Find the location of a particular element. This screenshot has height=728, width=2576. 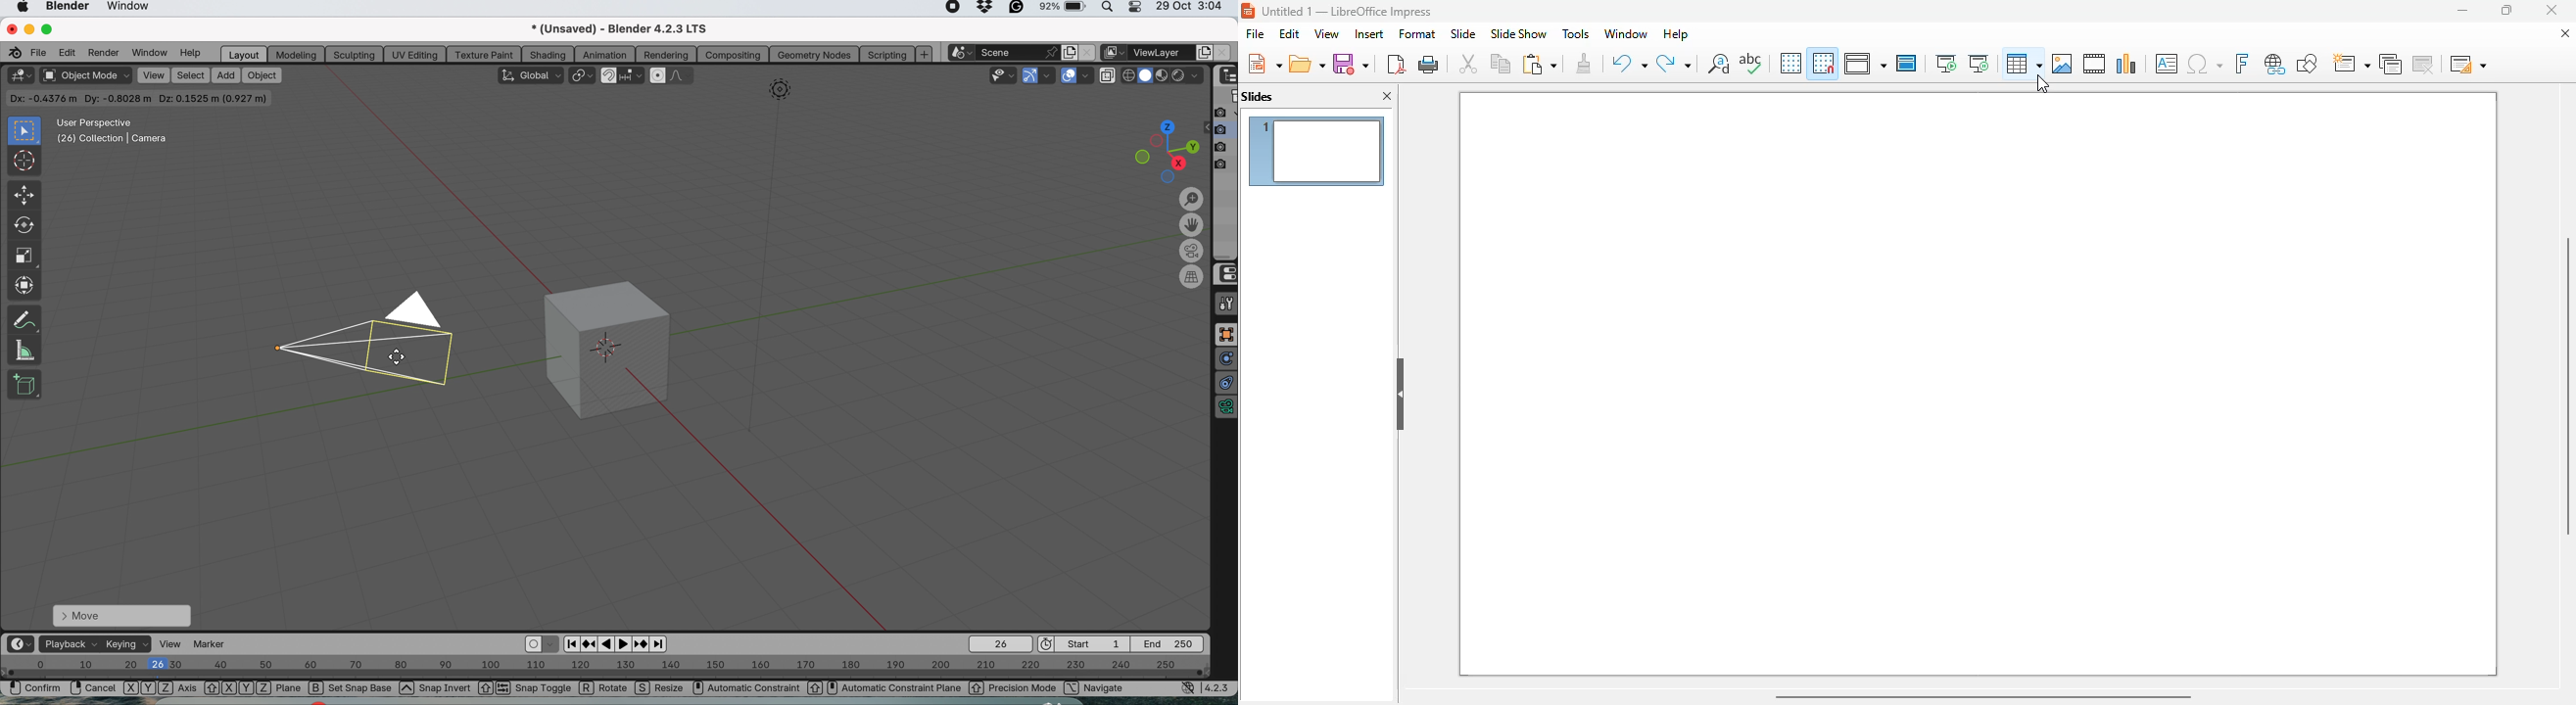

Rotate is located at coordinates (605, 689).